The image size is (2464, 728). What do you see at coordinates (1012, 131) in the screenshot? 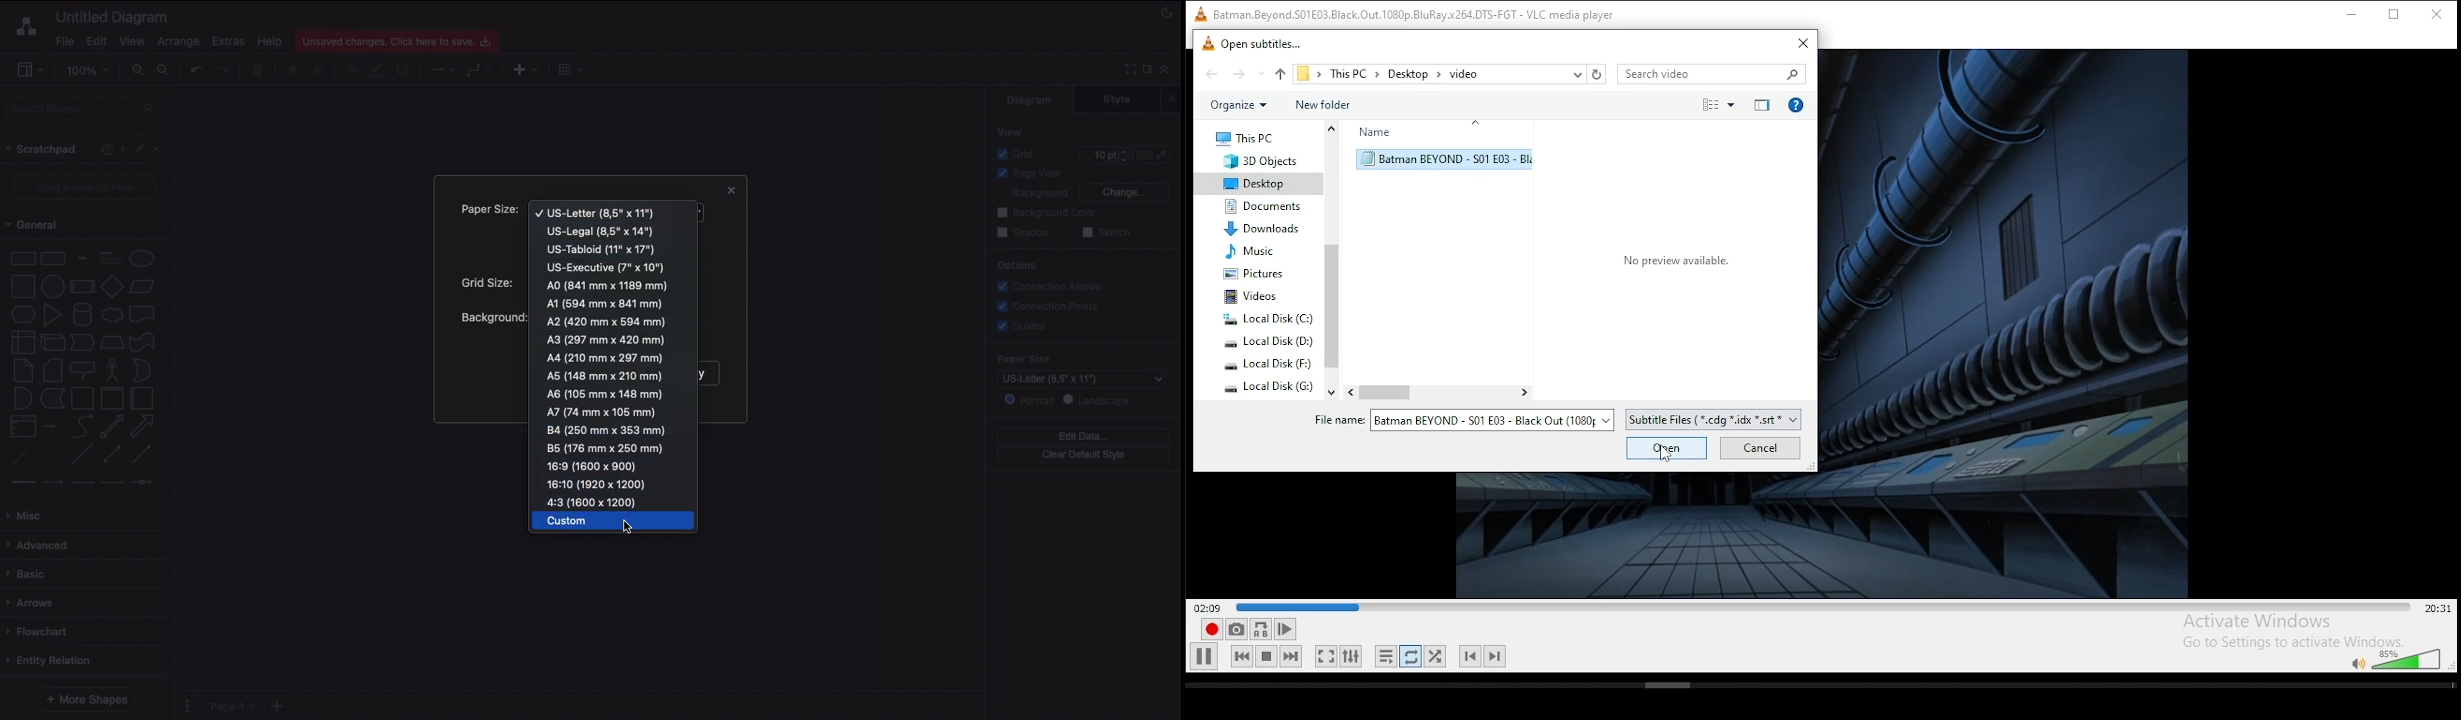
I see `View` at bounding box center [1012, 131].